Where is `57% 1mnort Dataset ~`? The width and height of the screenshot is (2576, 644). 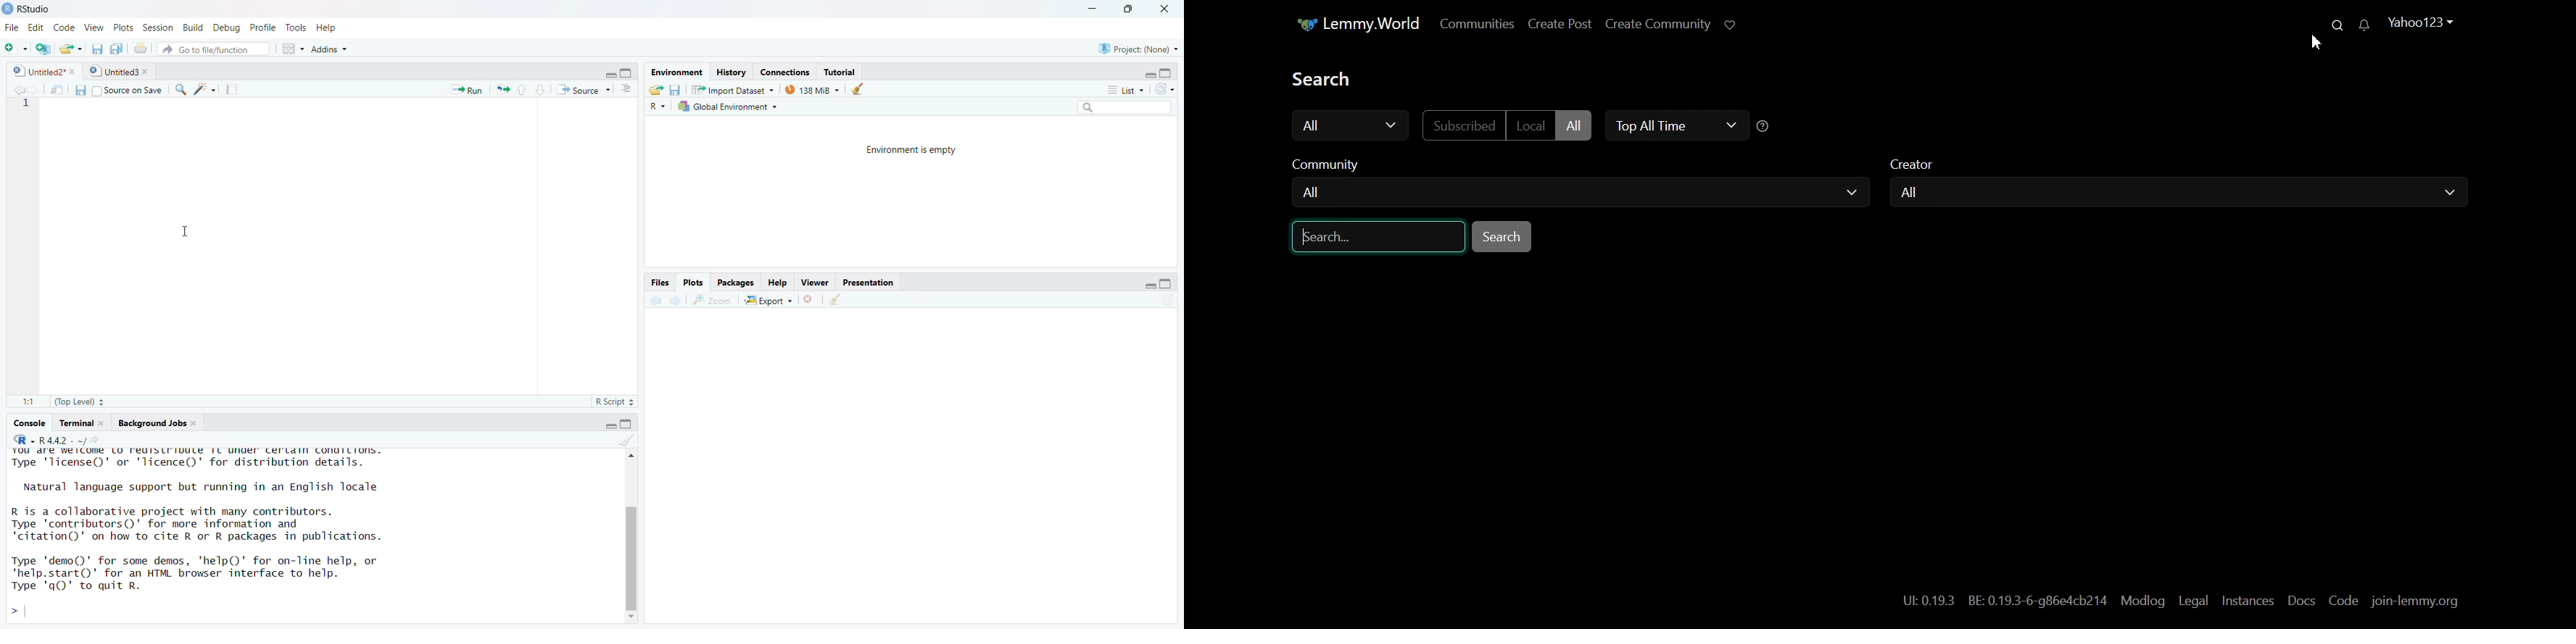
57% 1mnort Dataset ~ is located at coordinates (730, 88).